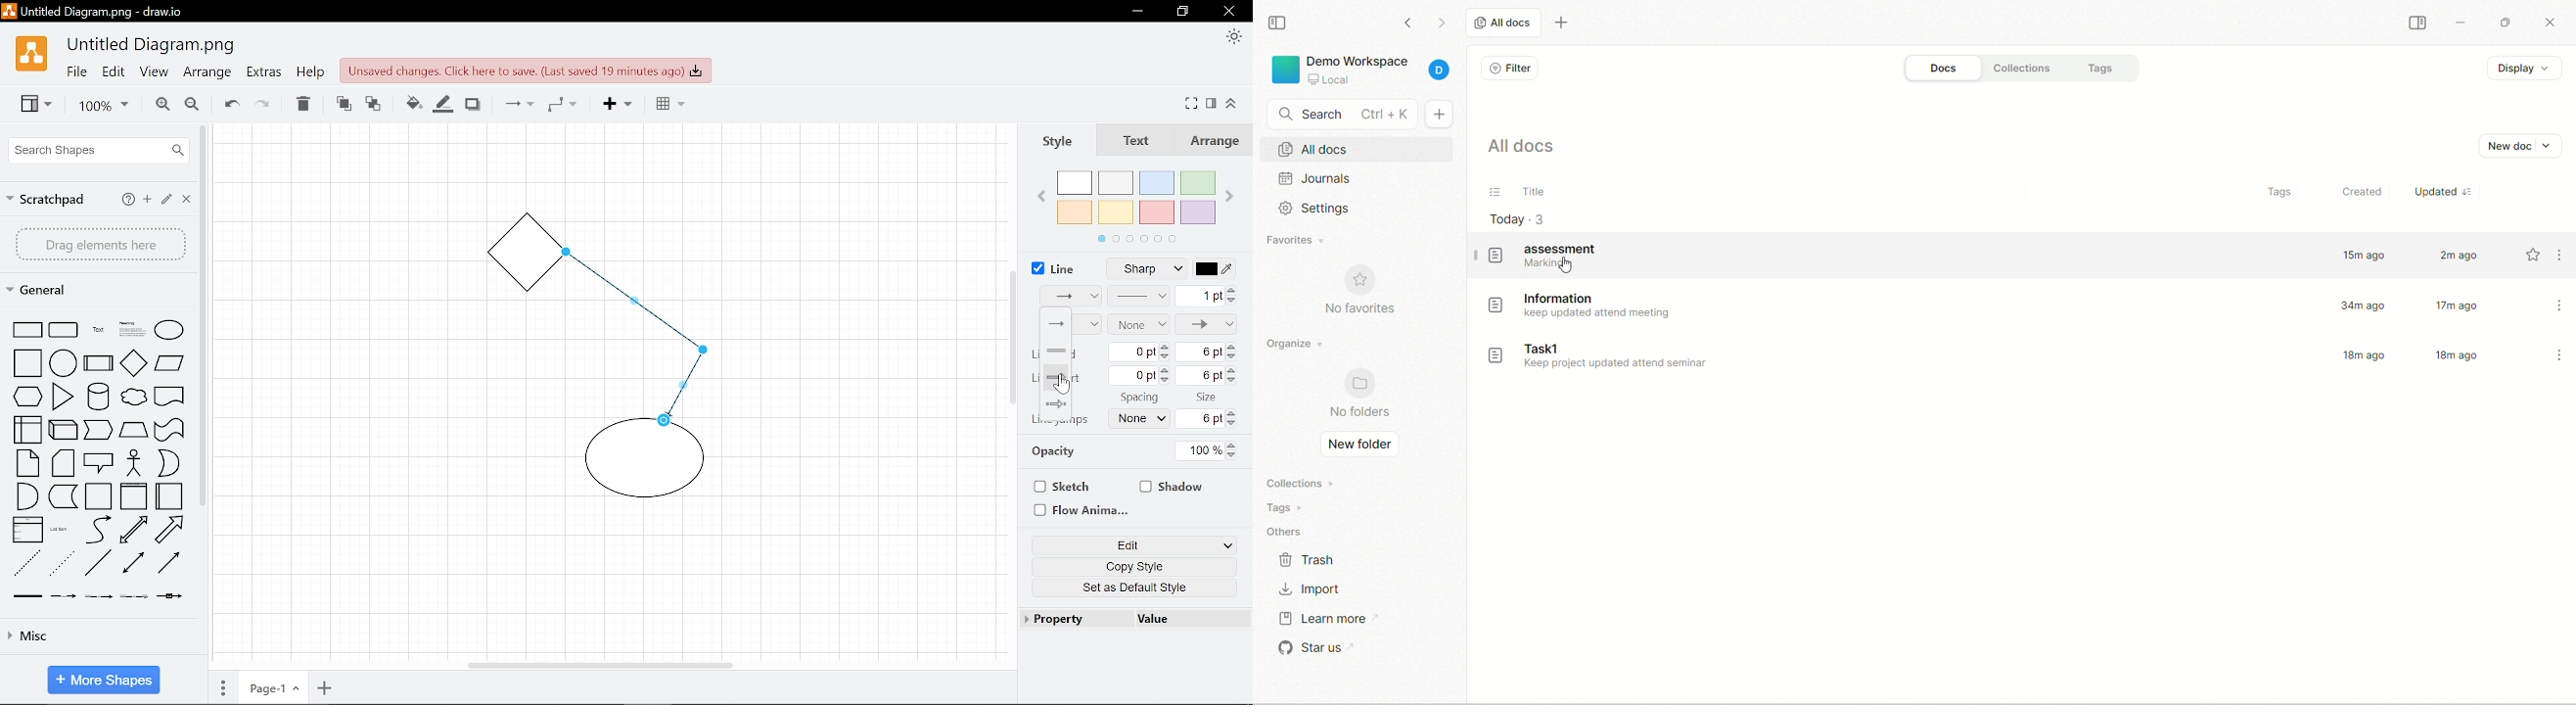 Image resolution: width=2576 pixels, height=728 pixels. Describe the element at coordinates (98, 598) in the screenshot. I see `shape` at that location.